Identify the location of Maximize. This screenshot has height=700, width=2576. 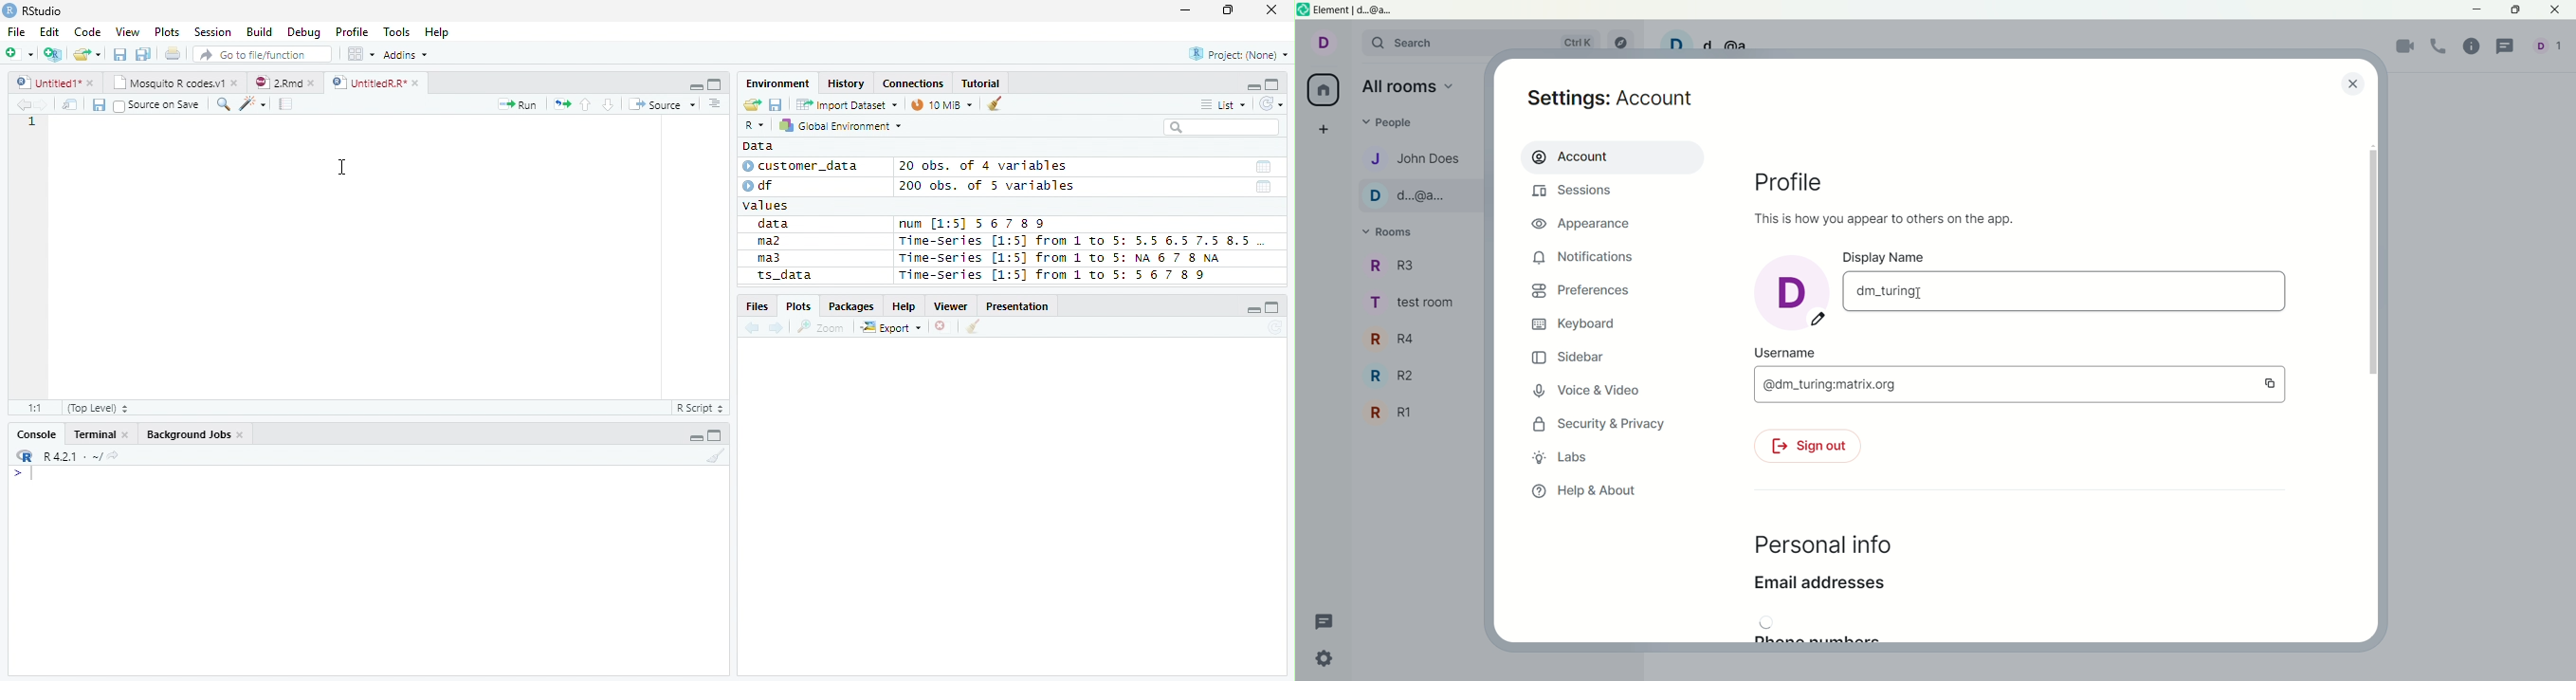
(1274, 307).